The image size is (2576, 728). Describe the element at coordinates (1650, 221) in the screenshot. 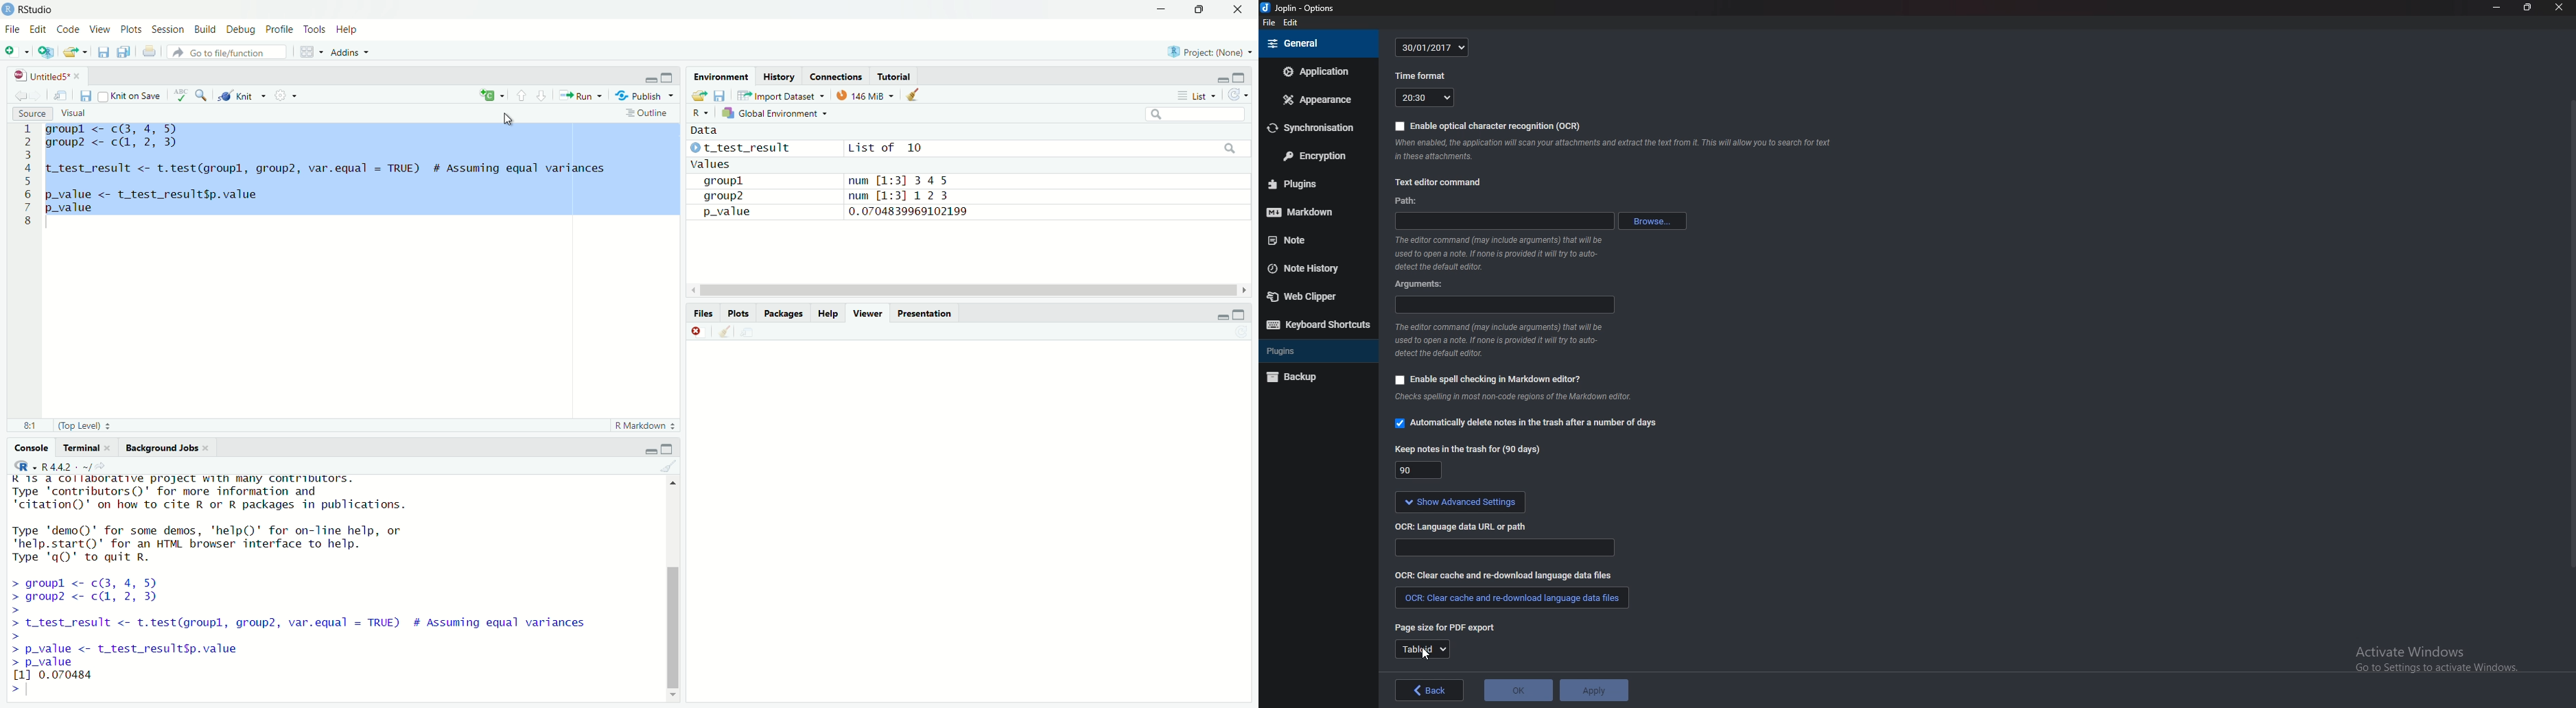

I see `browse` at that location.